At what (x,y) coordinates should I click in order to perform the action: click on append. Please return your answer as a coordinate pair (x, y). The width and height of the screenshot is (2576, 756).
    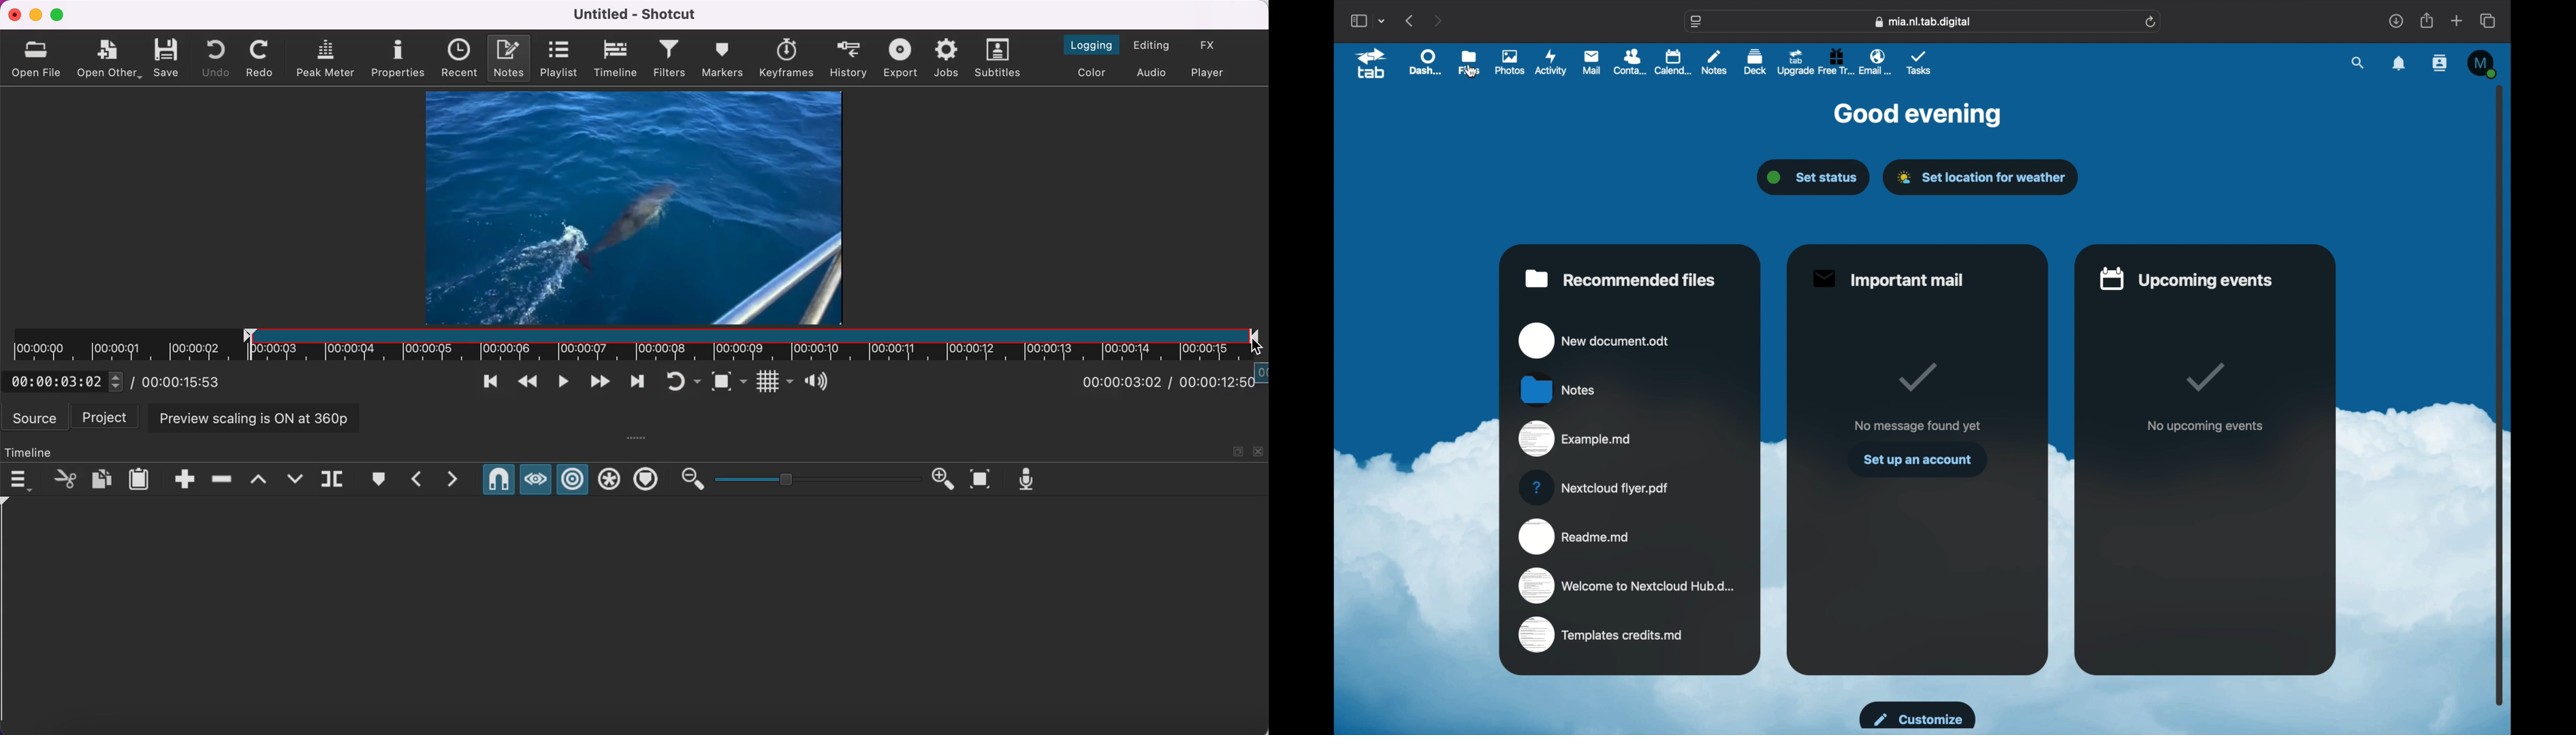
    Looking at the image, I should click on (184, 478).